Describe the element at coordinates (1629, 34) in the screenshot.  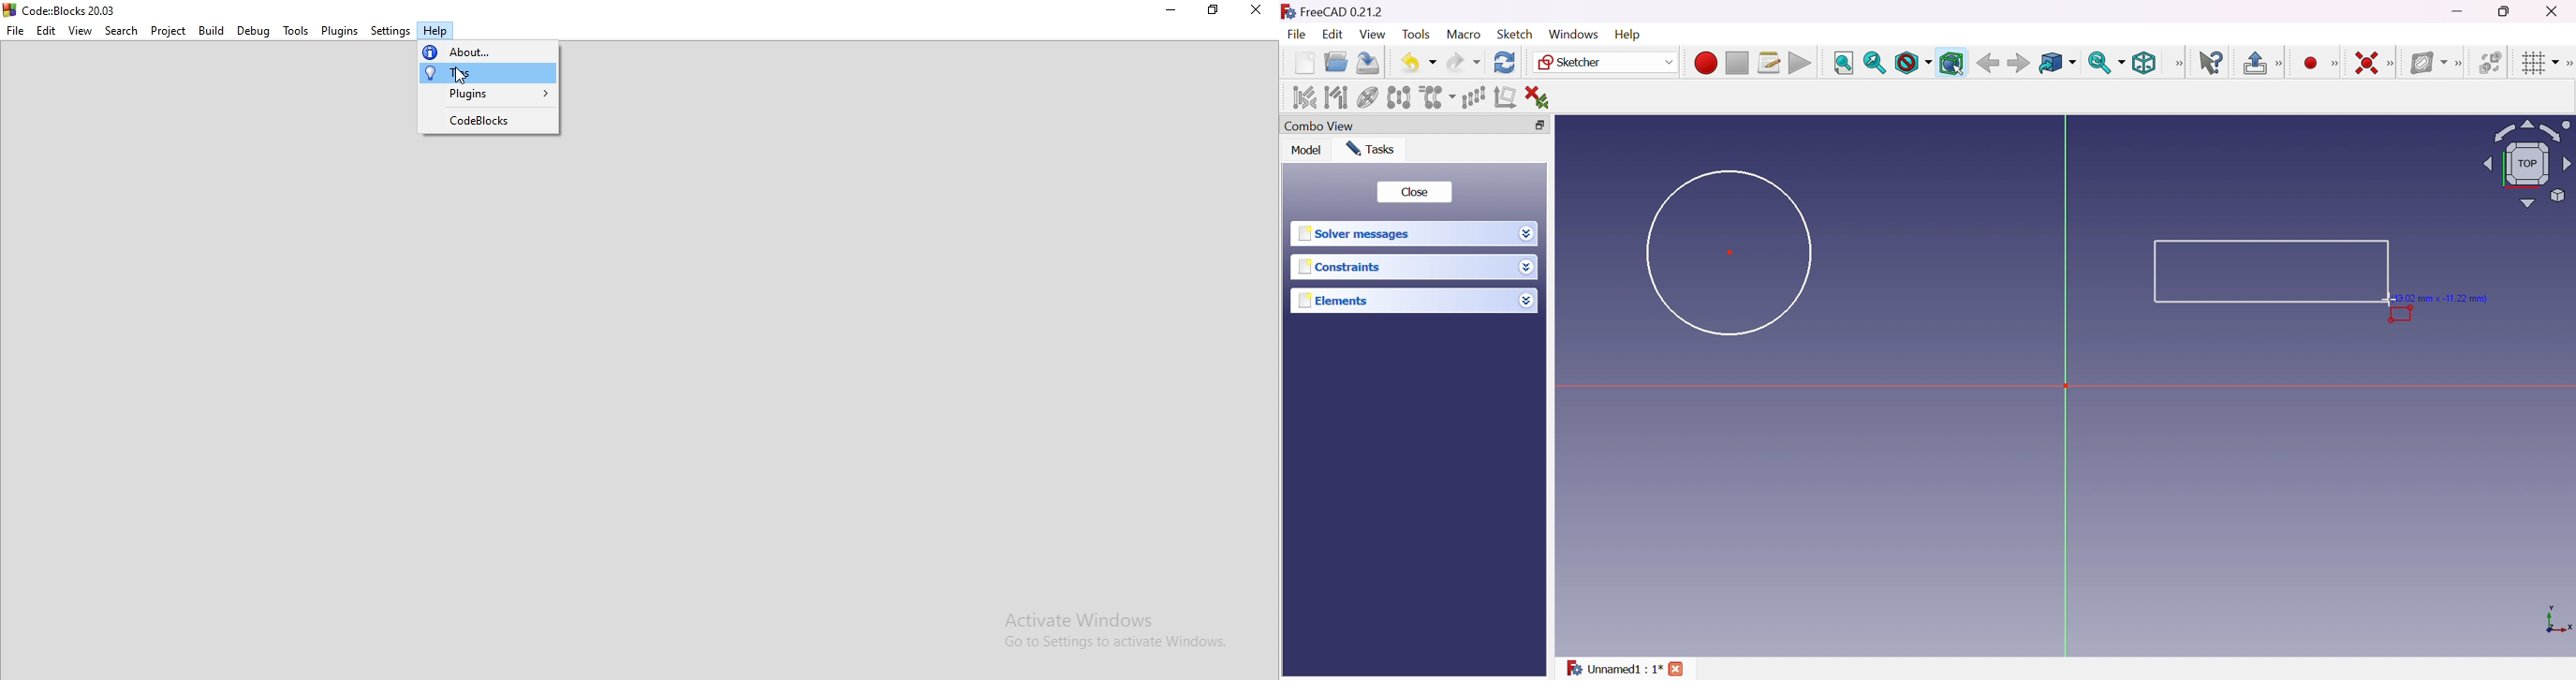
I see `Help` at that location.